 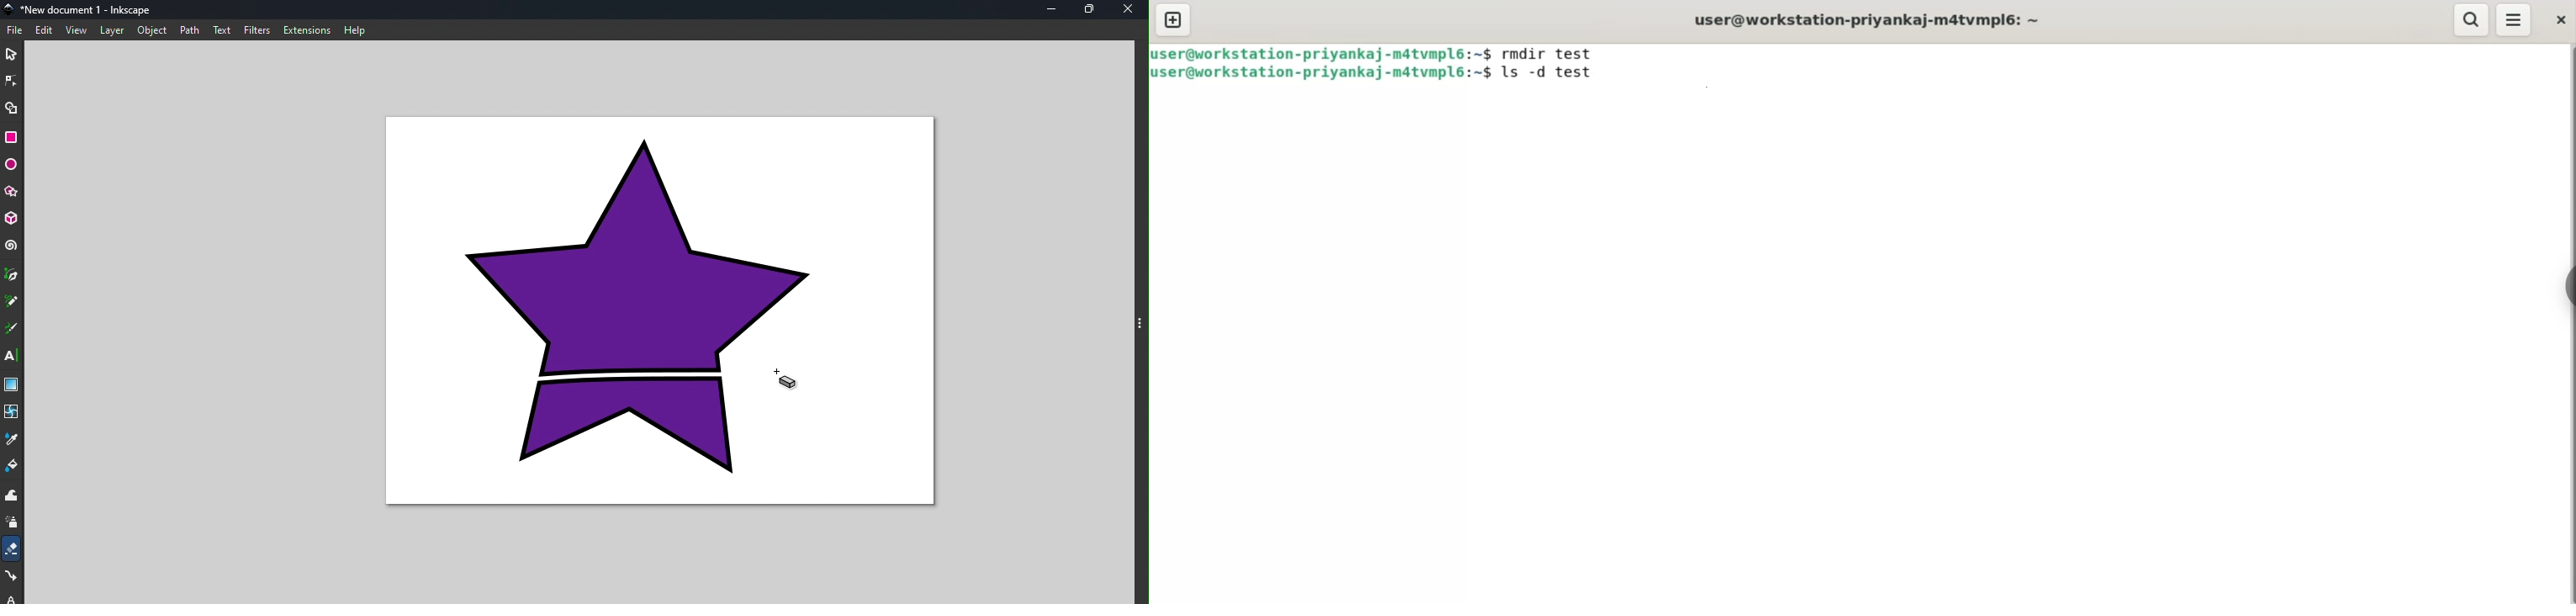 What do you see at coordinates (13, 548) in the screenshot?
I see `eraser tool` at bounding box center [13, 548].